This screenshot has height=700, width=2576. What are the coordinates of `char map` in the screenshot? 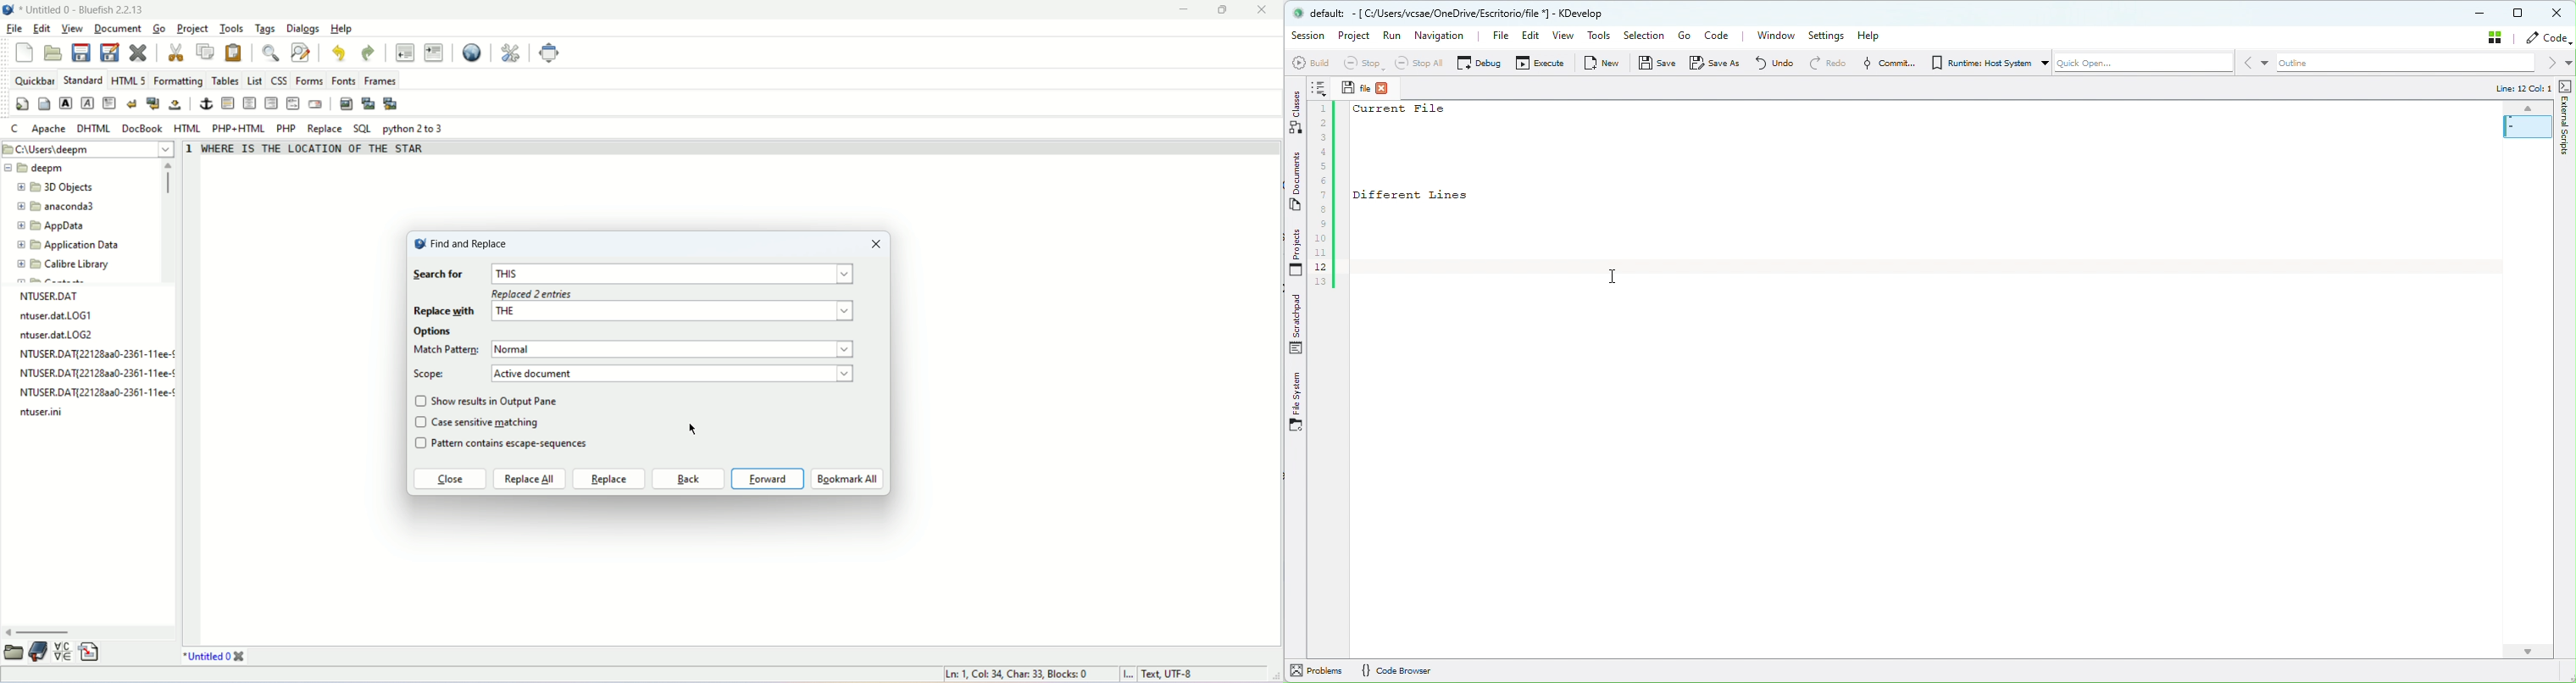 It's located at (63, 652).